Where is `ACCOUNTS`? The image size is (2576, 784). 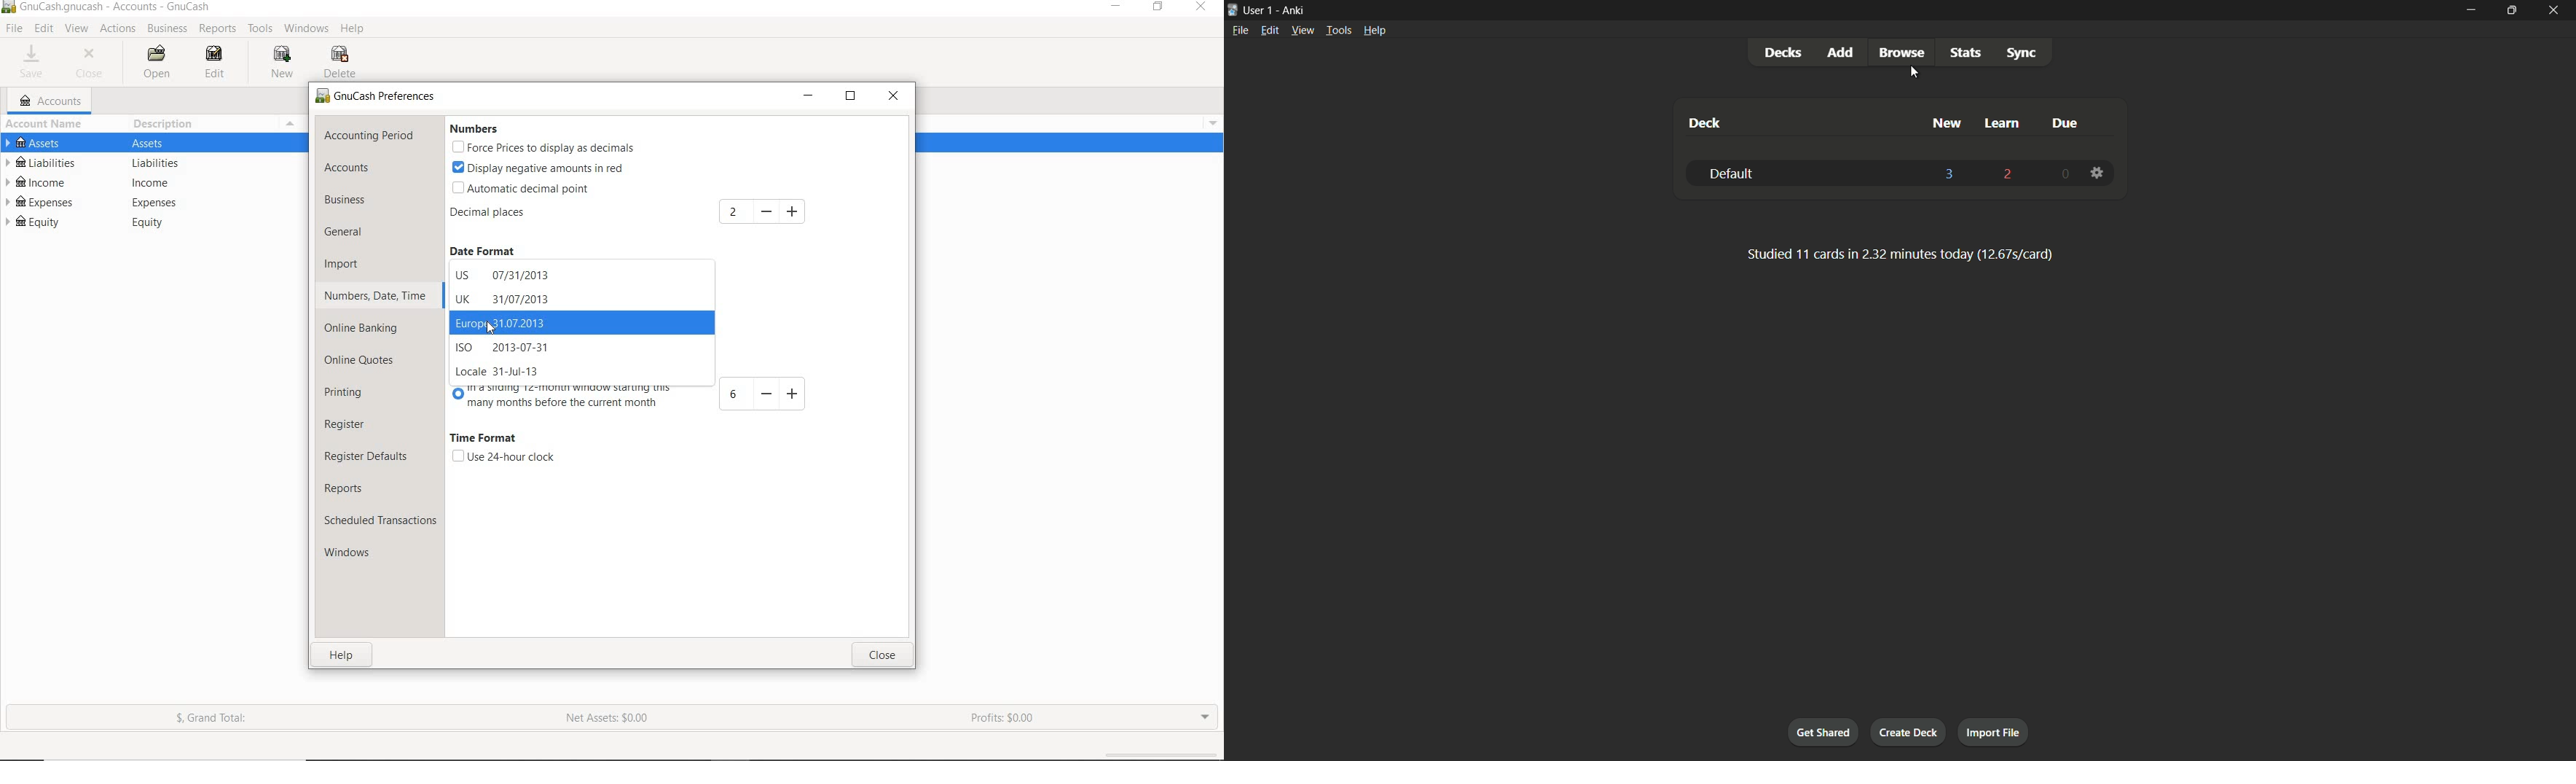
ACCOUNTS is located at coordinates (52, 101).